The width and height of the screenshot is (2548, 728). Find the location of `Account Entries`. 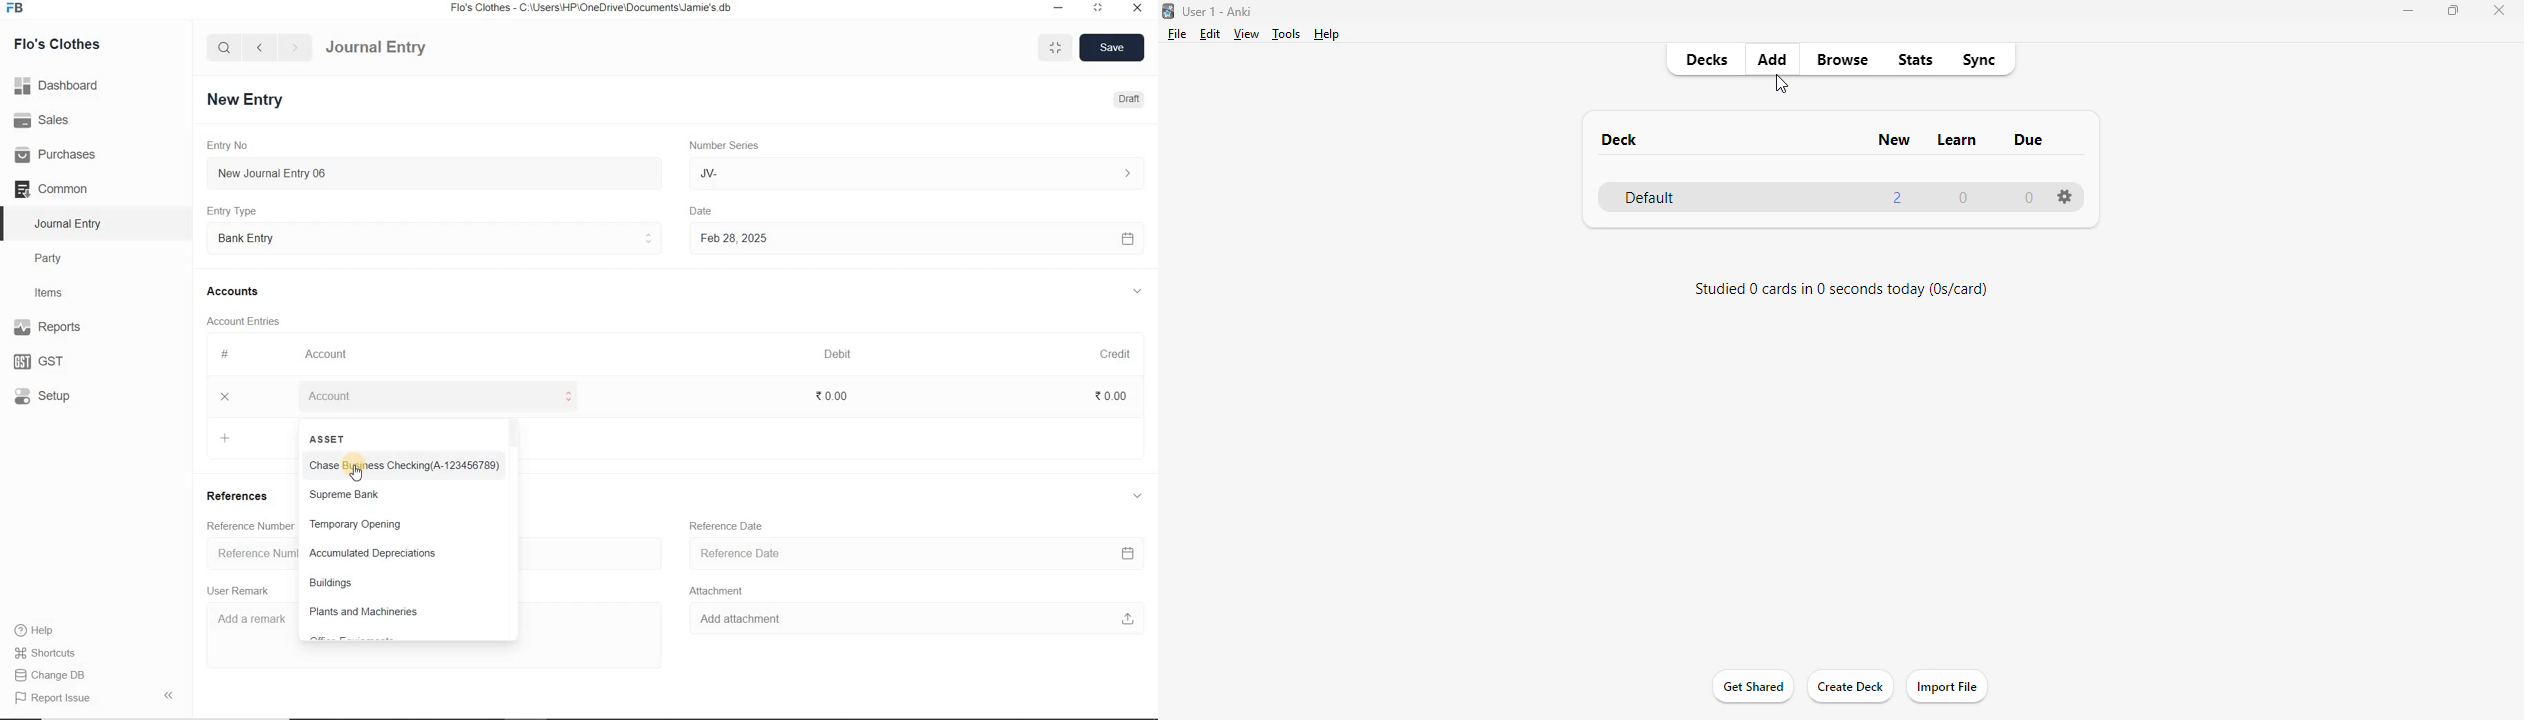

Account Entries is located at coordinates (249, 321).